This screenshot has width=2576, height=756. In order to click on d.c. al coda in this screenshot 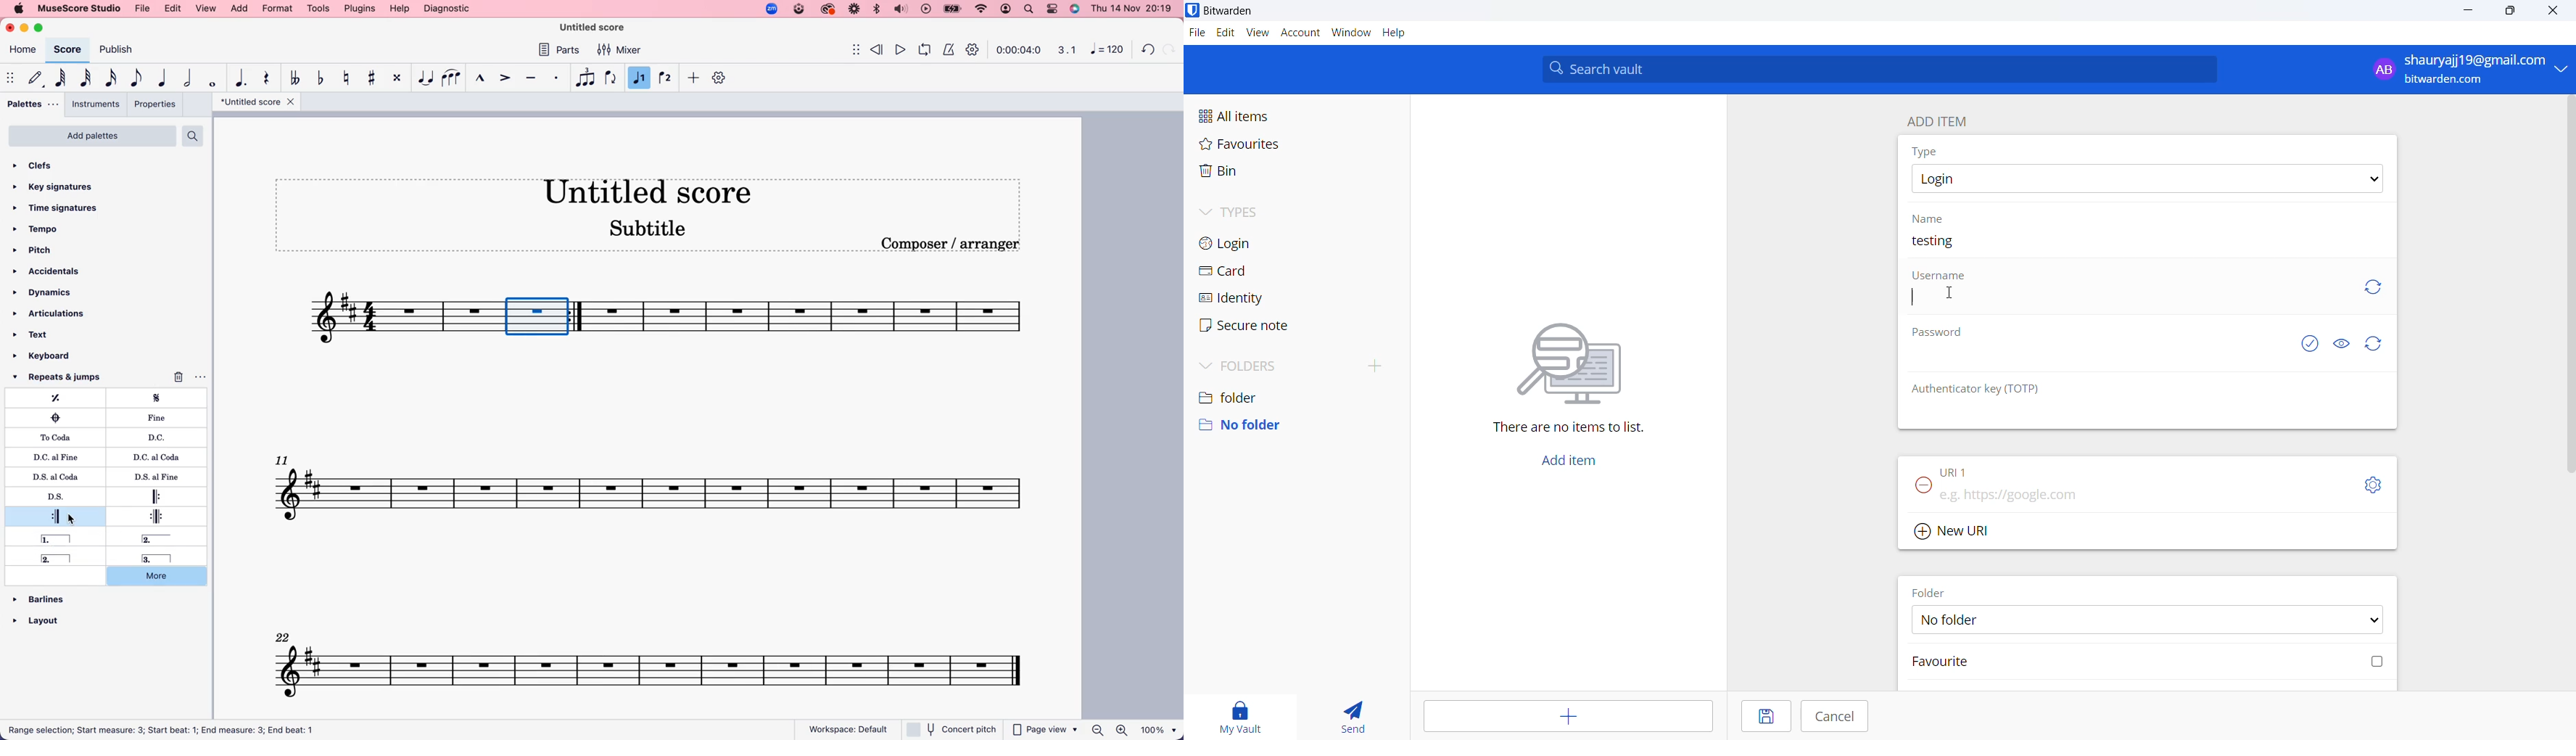, I will do `click(152, 458)`.